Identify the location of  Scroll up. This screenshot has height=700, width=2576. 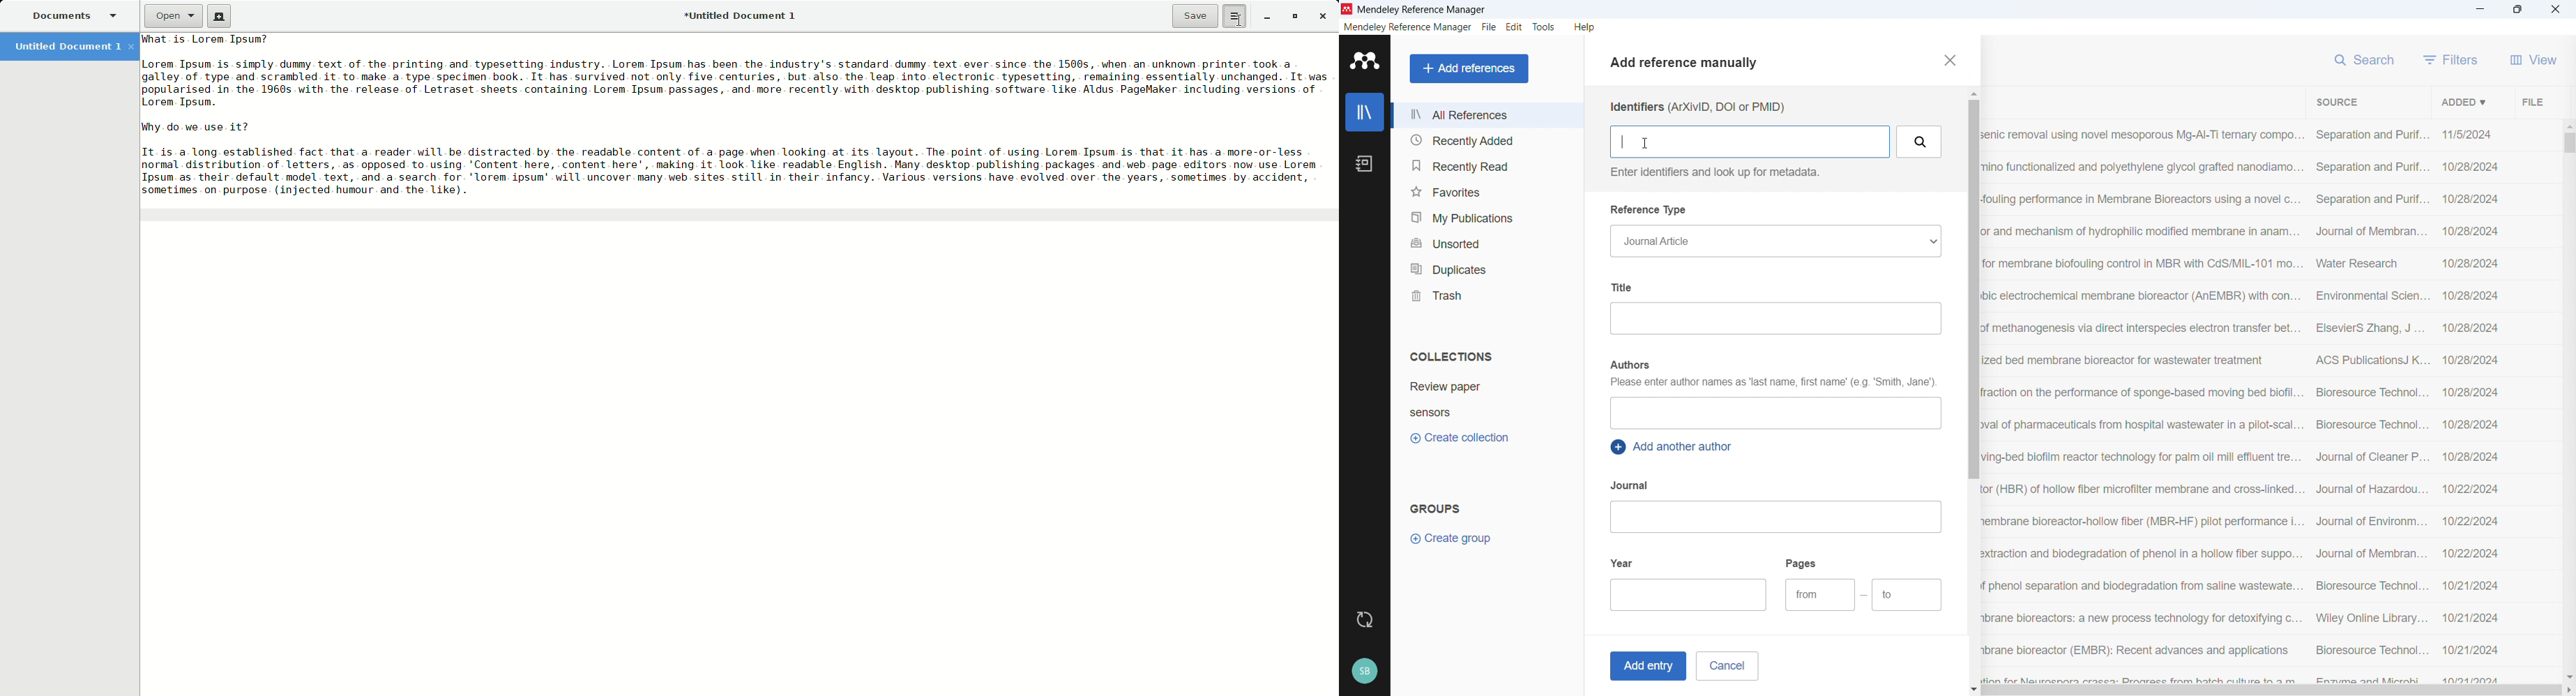
(1972, 93).